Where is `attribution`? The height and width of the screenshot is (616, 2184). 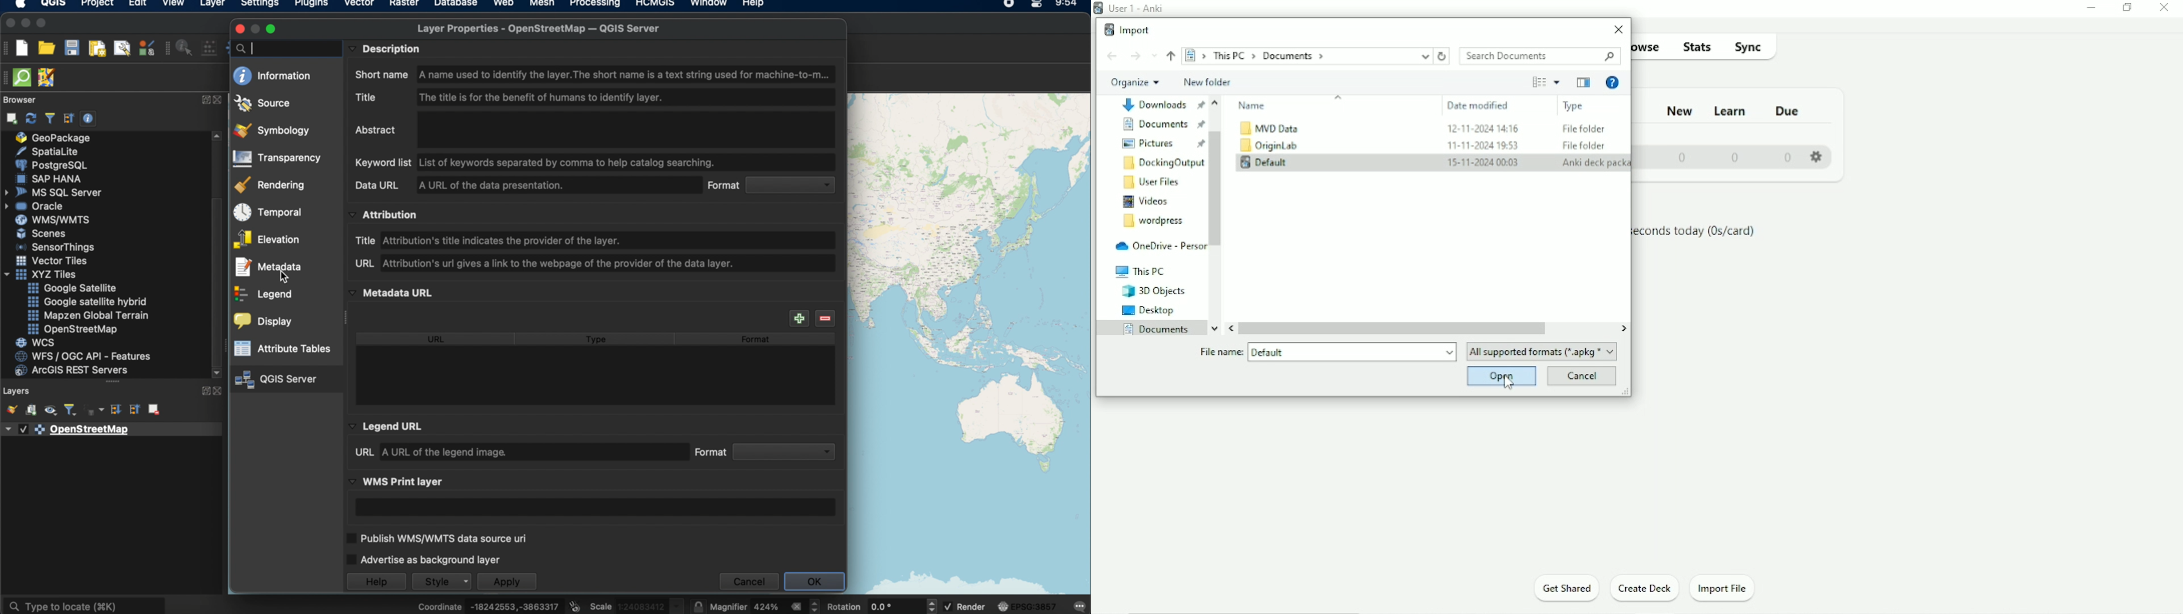
attribution is located at coordinates (387, 215).